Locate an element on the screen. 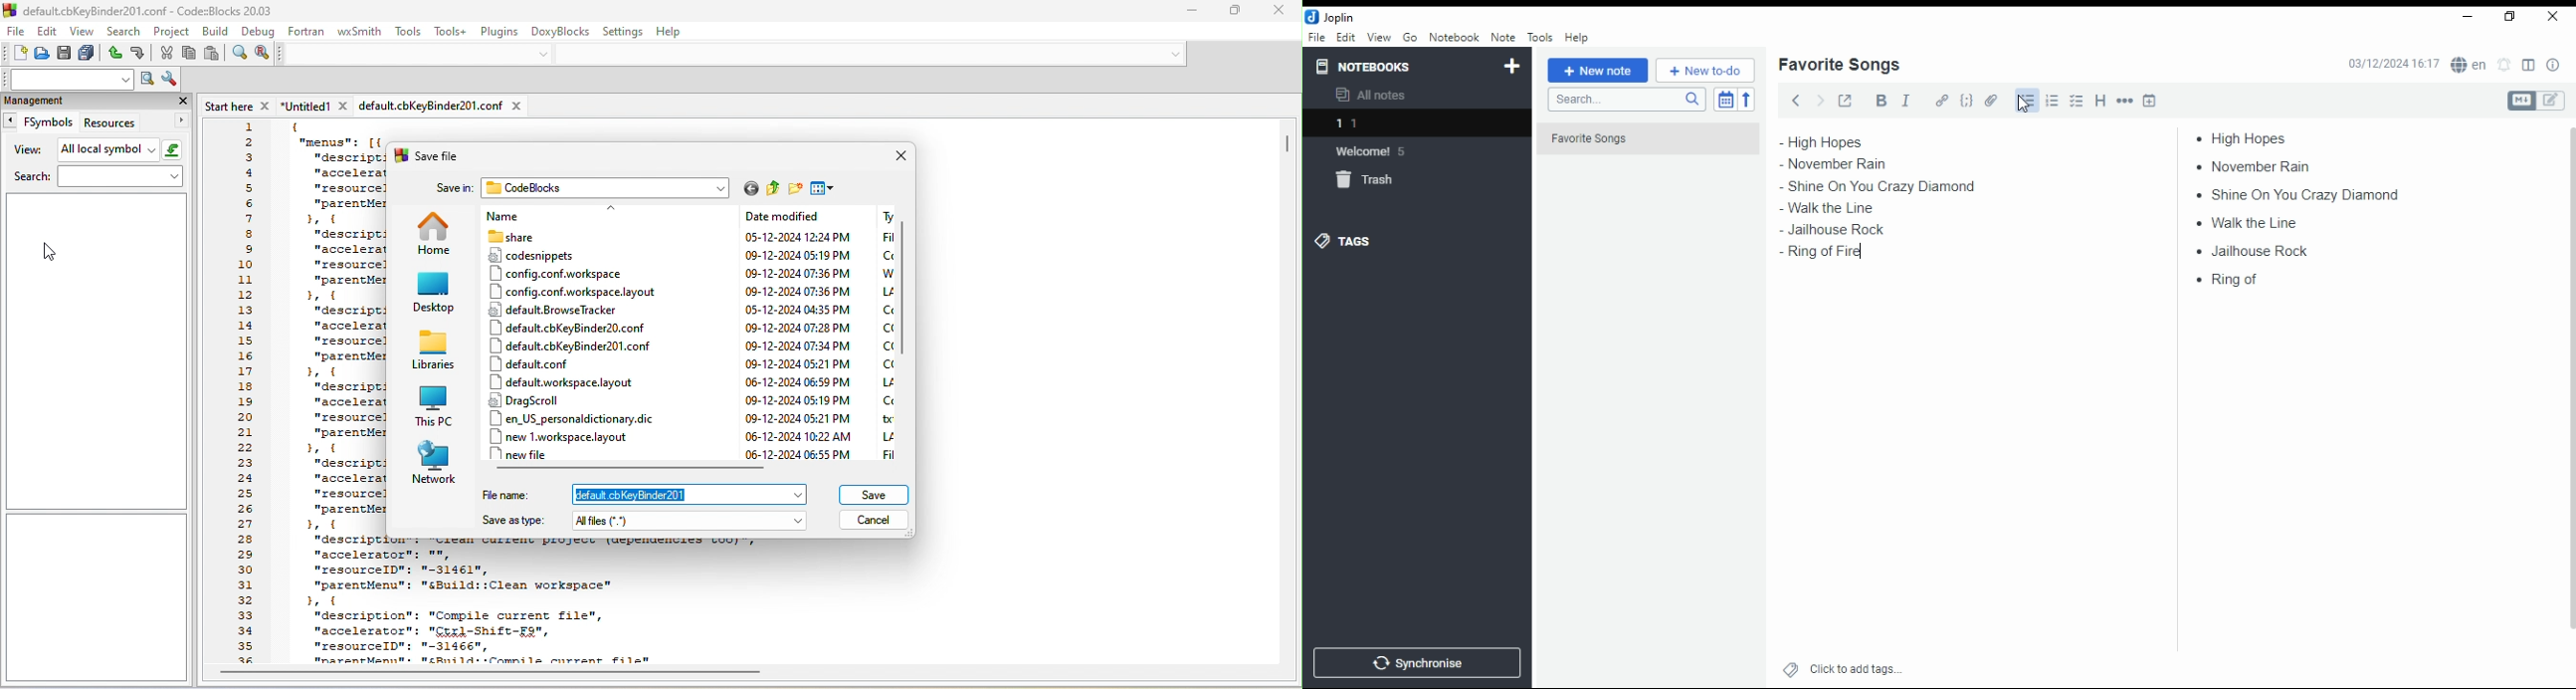  codeblocks is located at coordinates (607, 187).